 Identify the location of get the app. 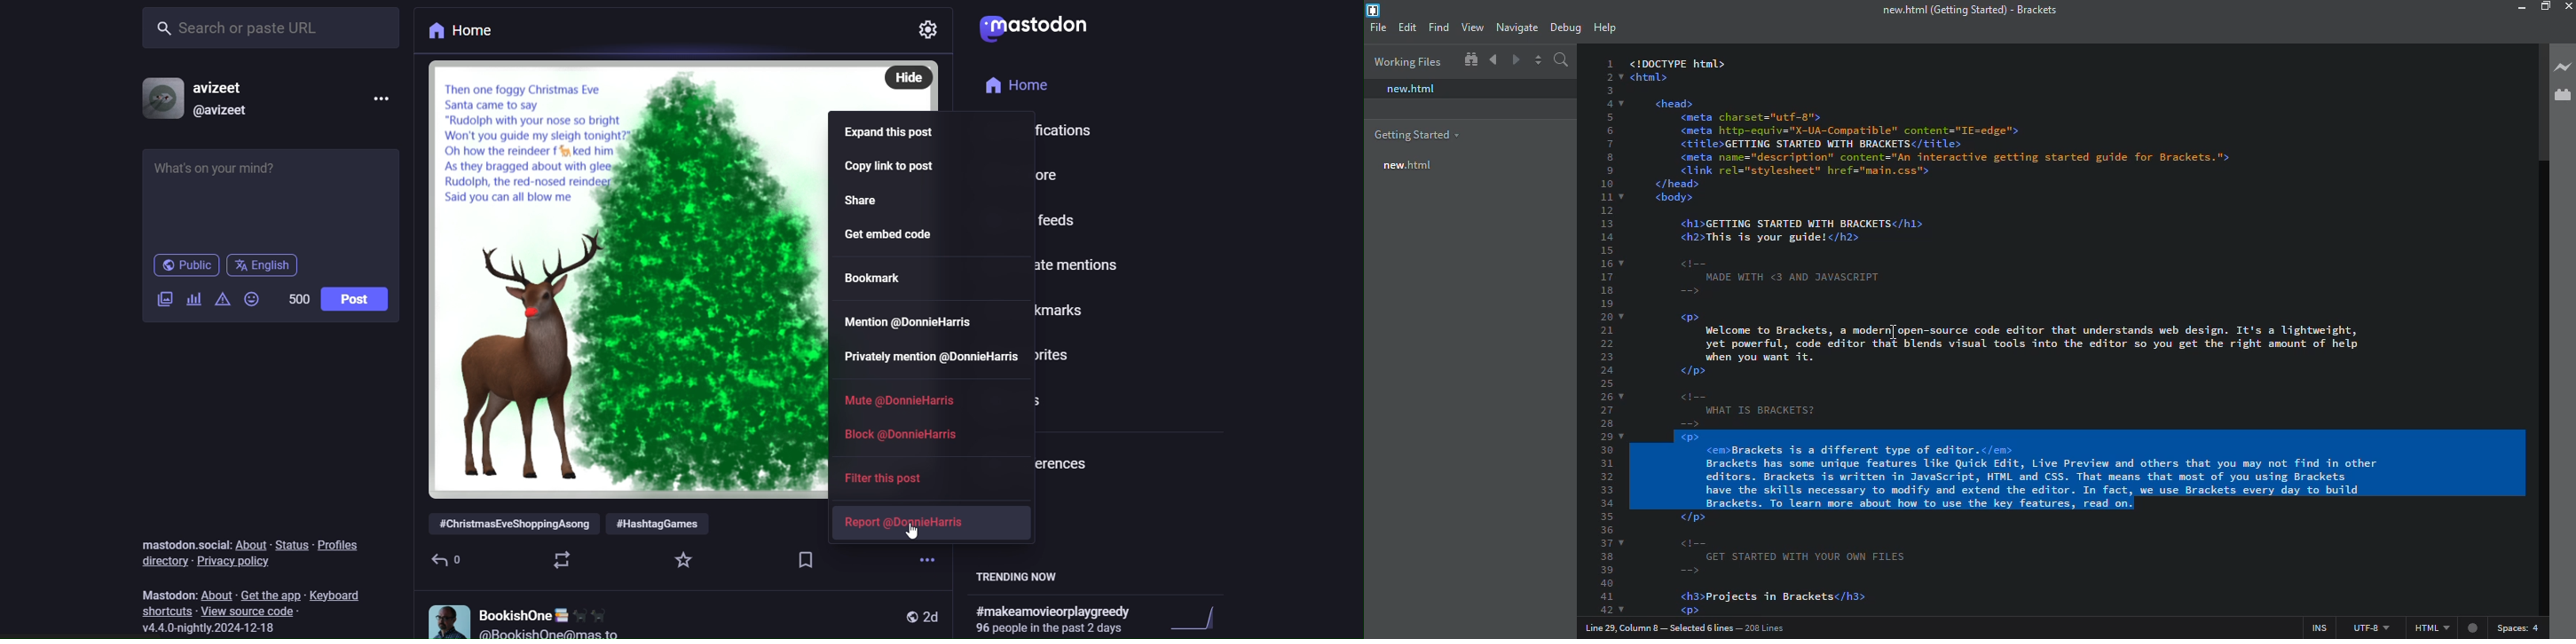
(269, 594).